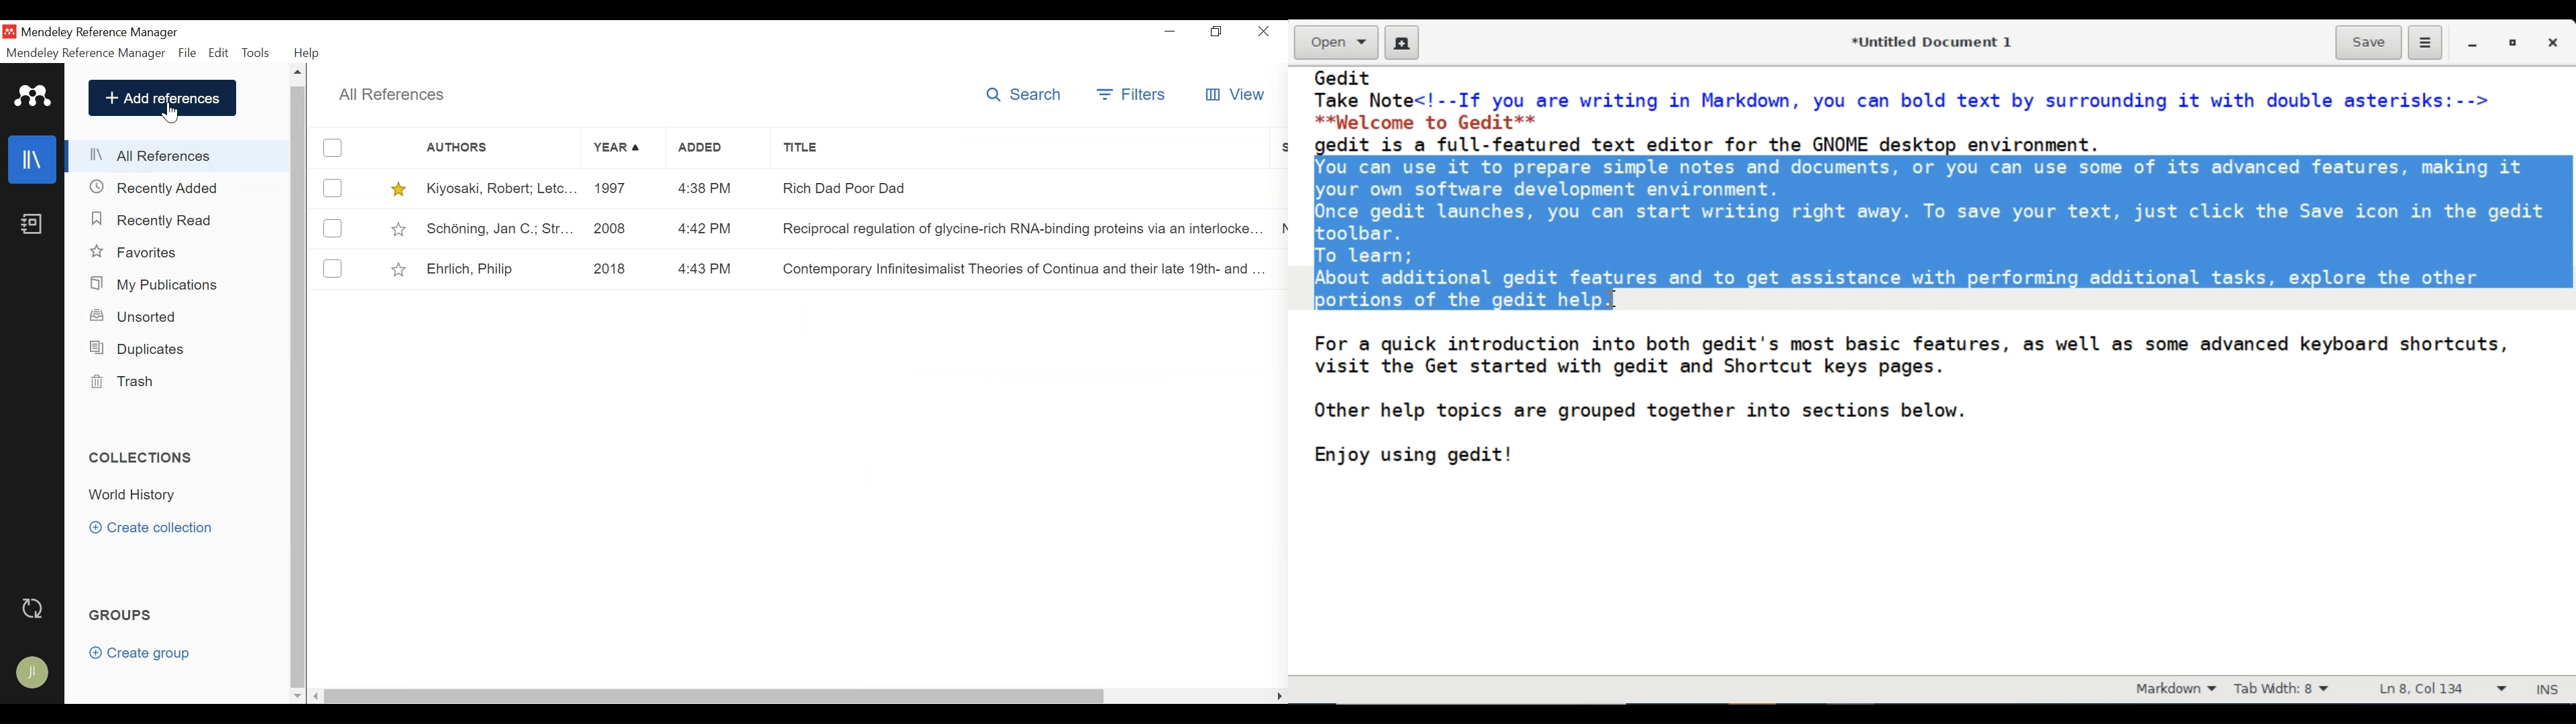  Describe the element at coordinates (127, 381) in the screenshot. I see `Trash` at that location.